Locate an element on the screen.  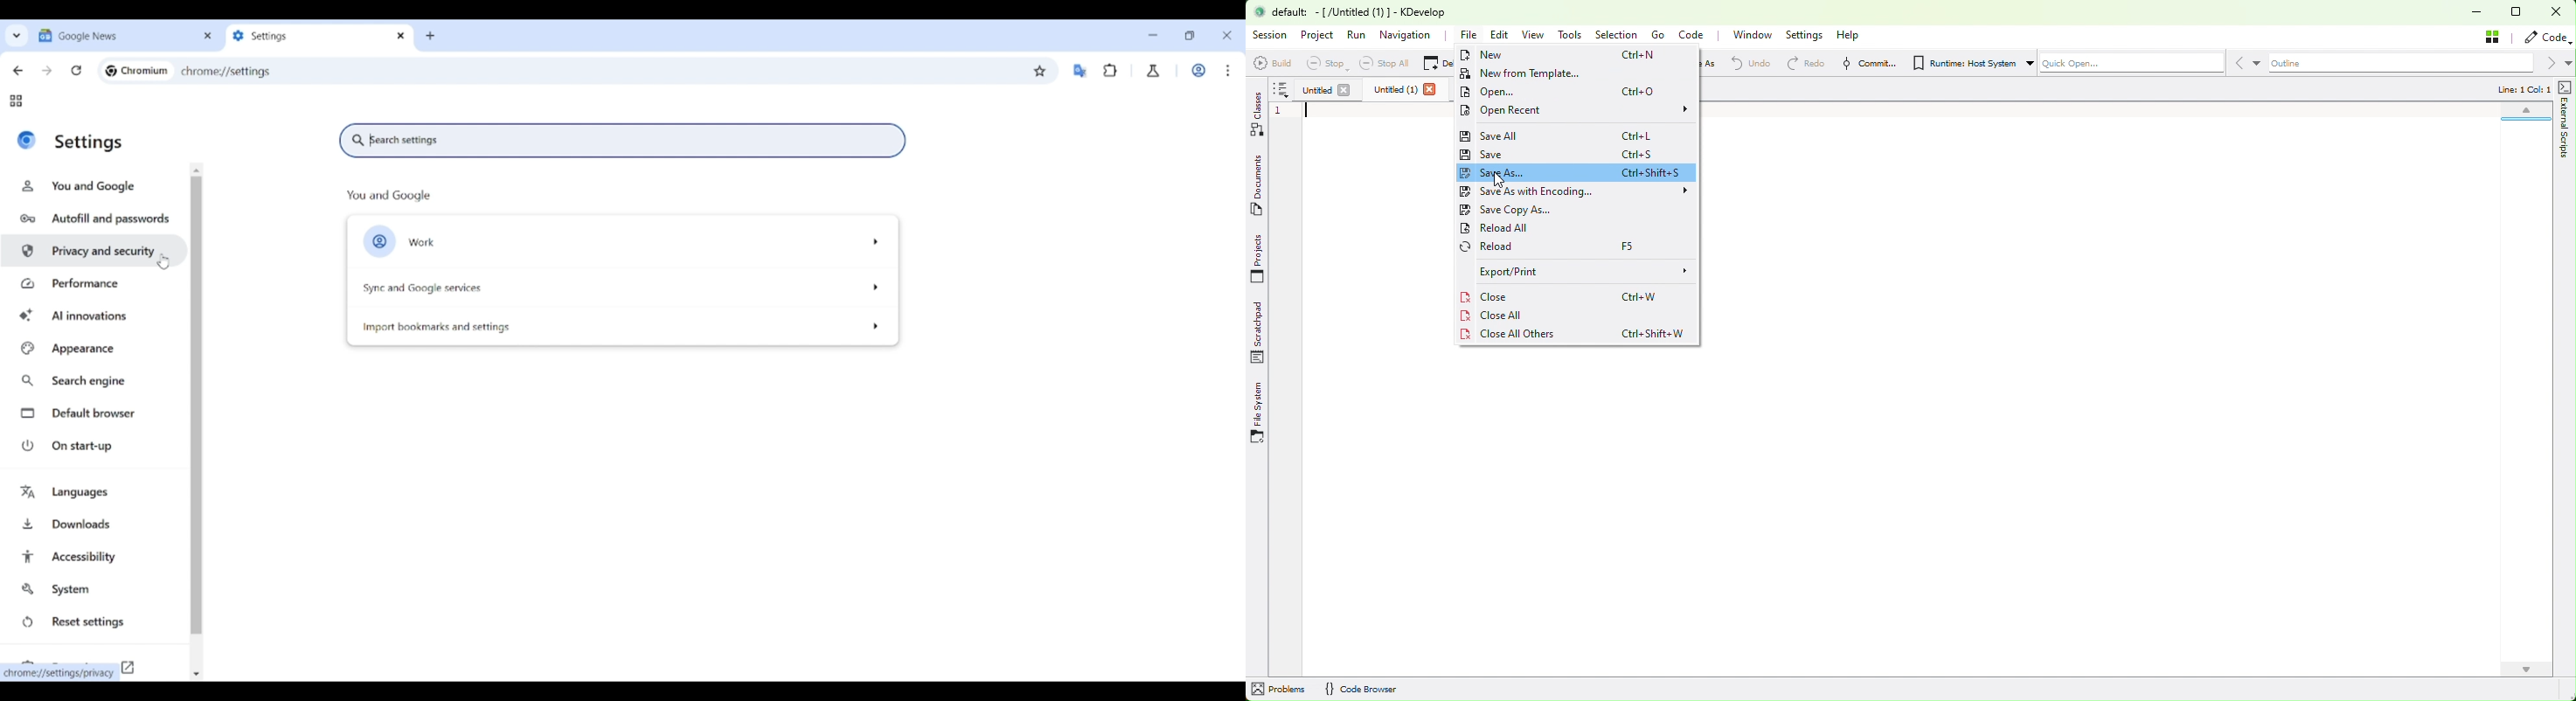
On start-up is located at coordinates (96, 445).